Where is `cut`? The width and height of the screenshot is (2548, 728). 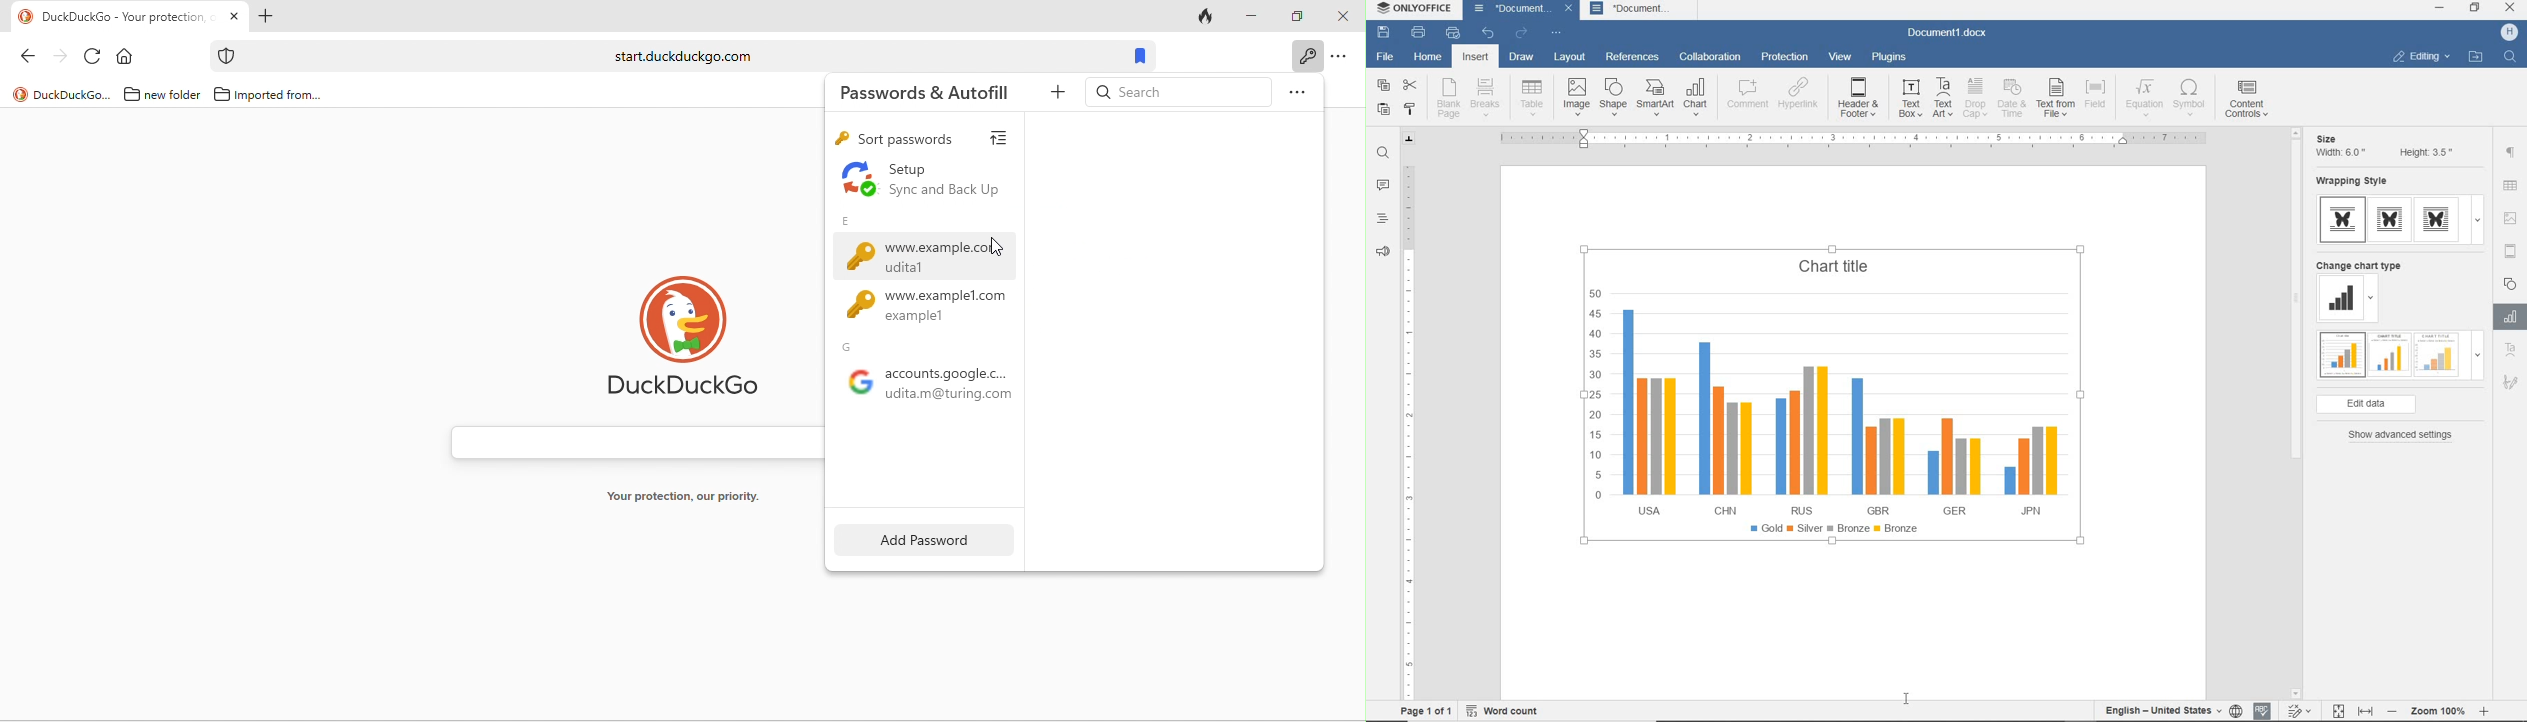 cut is located at coordinates (1411, 84).